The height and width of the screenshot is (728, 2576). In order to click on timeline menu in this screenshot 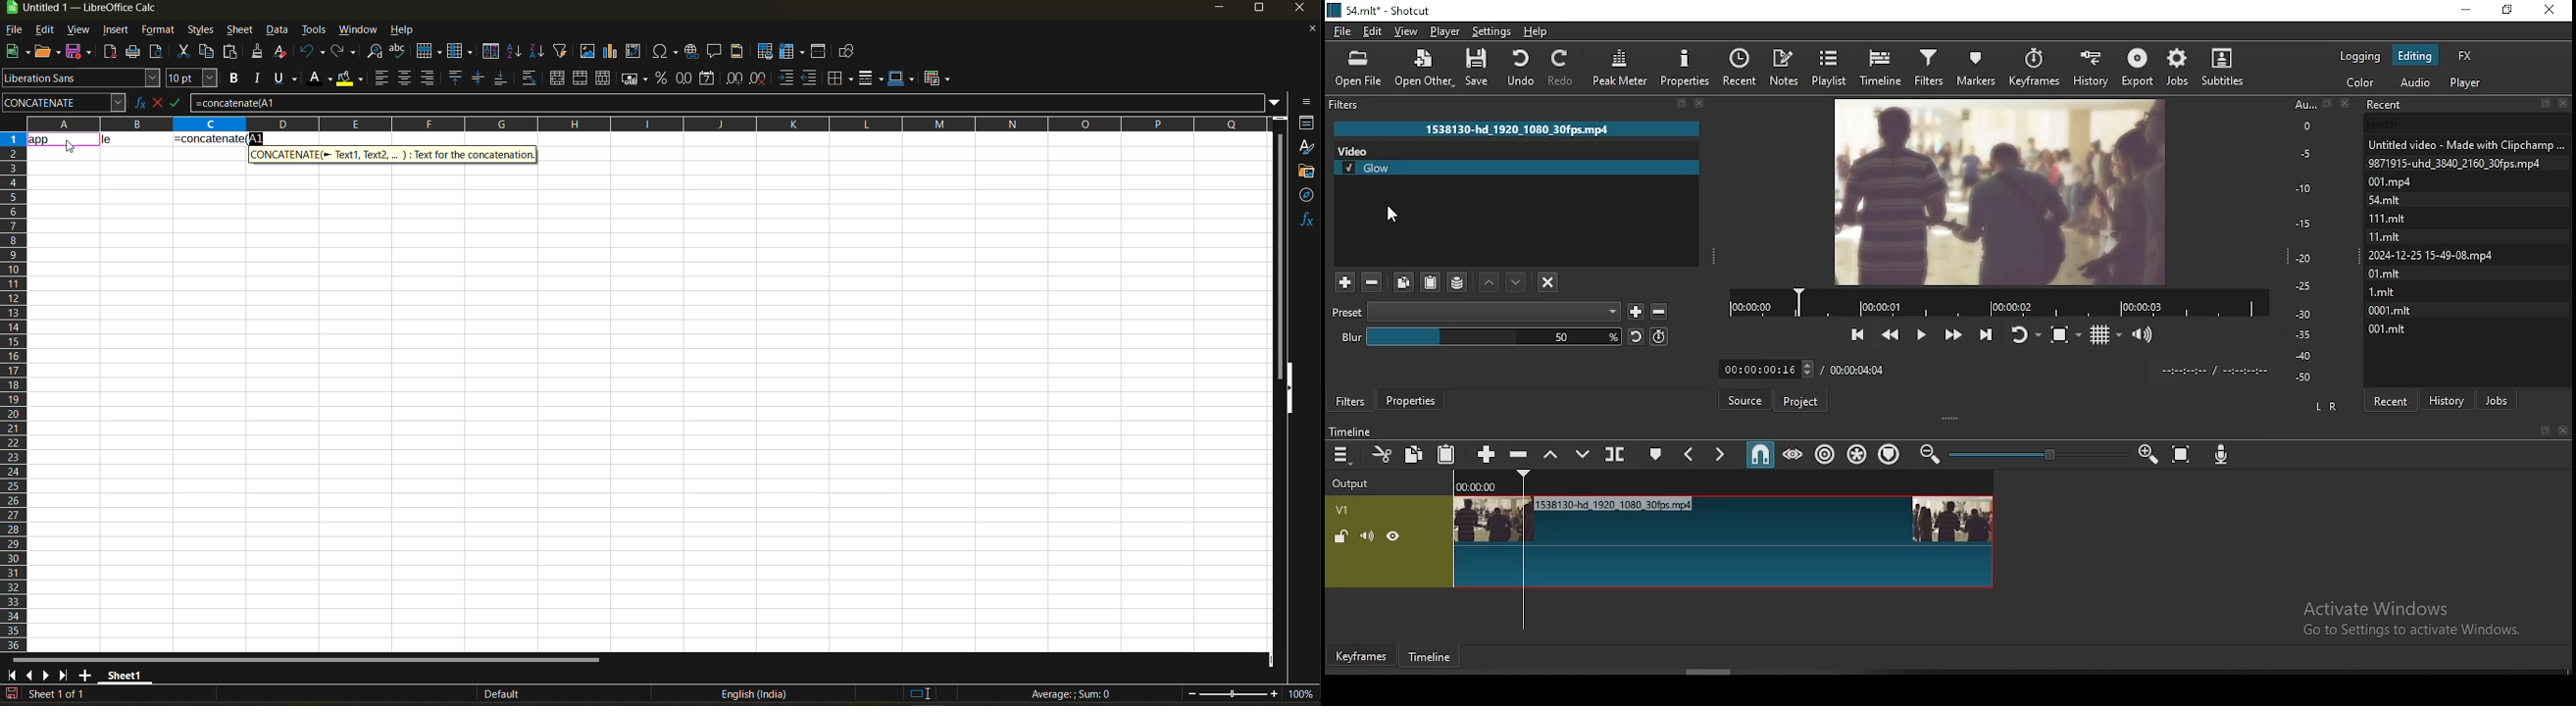, I will do `click(1343, 457)`.